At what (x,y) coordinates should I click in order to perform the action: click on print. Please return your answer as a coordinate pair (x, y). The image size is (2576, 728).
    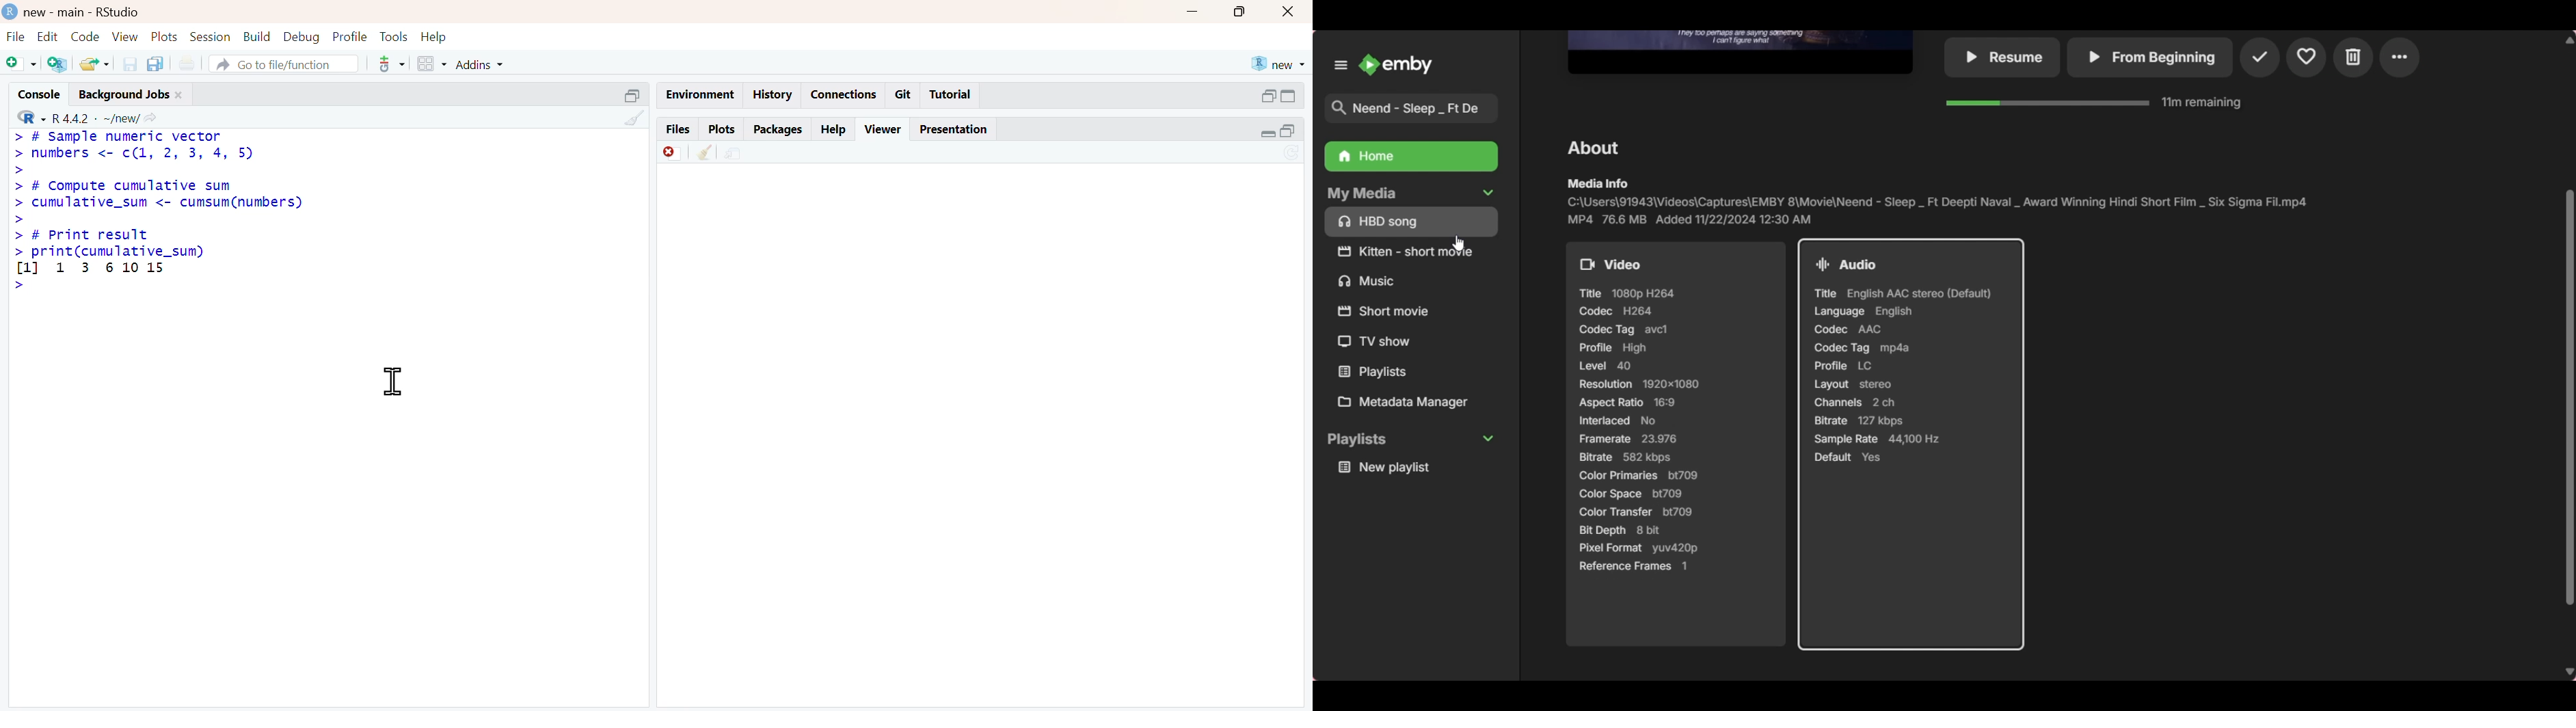
    Looking at the image, I should click on (187, 63).